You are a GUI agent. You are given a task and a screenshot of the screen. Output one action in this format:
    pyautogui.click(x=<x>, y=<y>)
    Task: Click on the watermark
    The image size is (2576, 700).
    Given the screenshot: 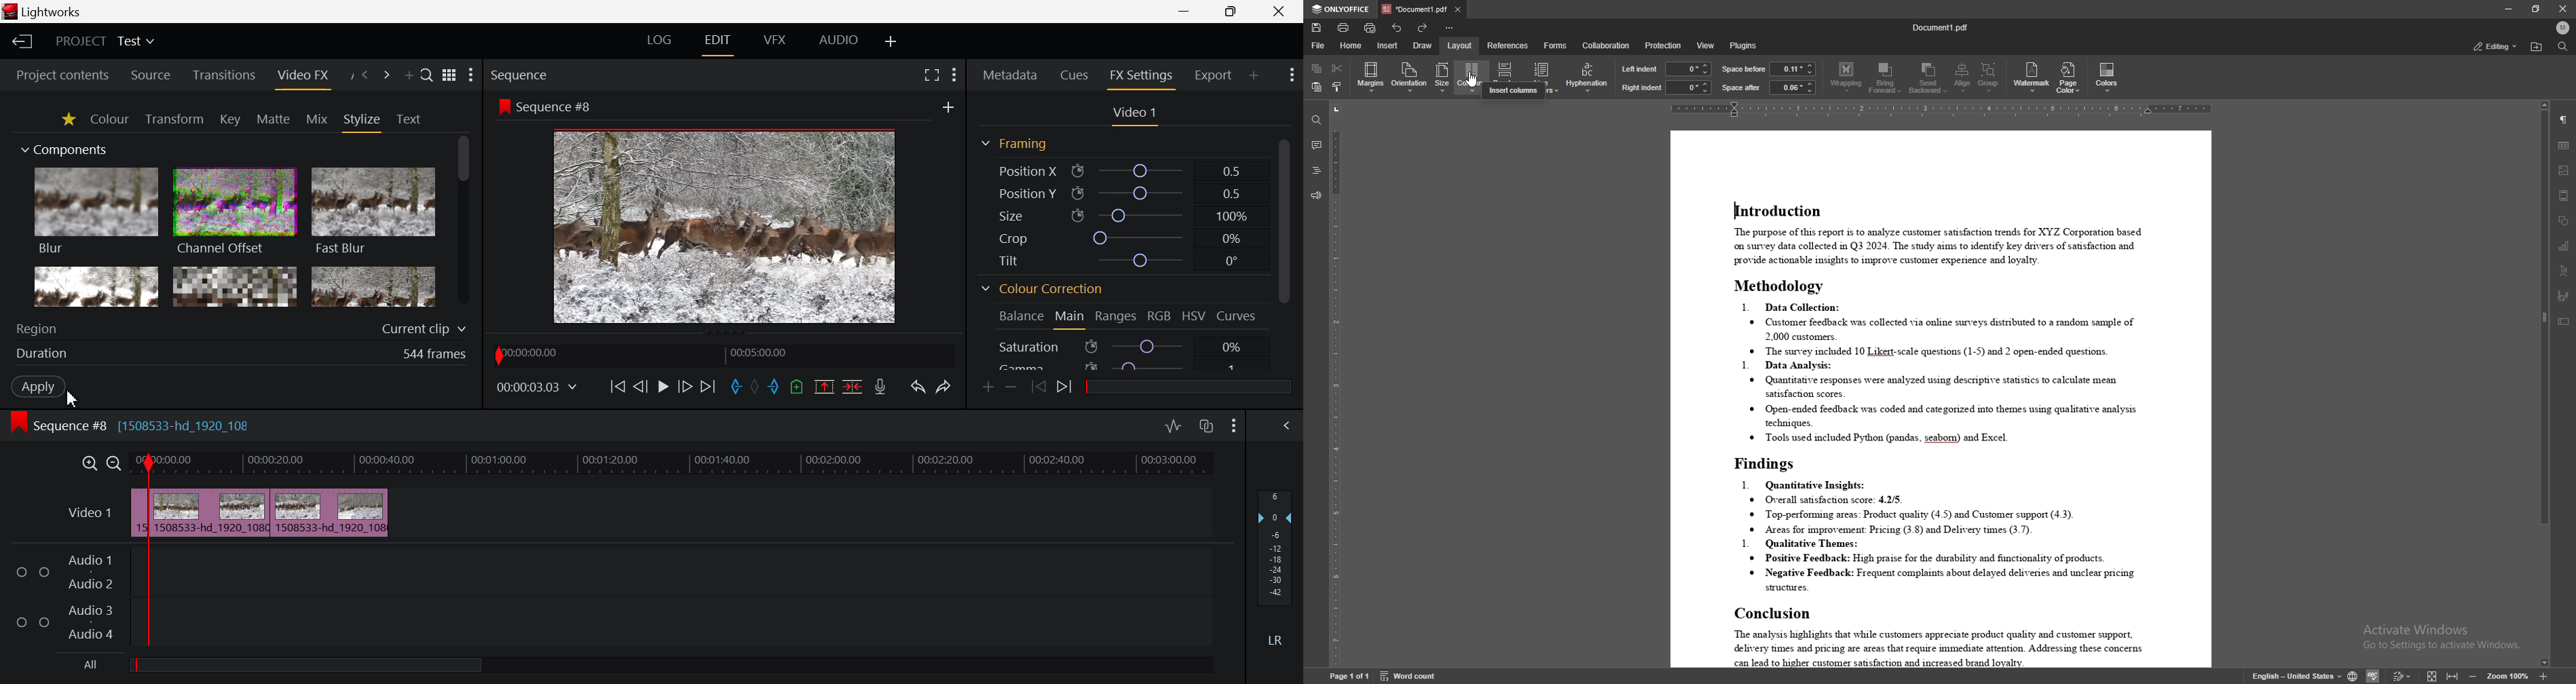 What is the action you would take?
    pyautogui.click(x=2033, y=77)
    